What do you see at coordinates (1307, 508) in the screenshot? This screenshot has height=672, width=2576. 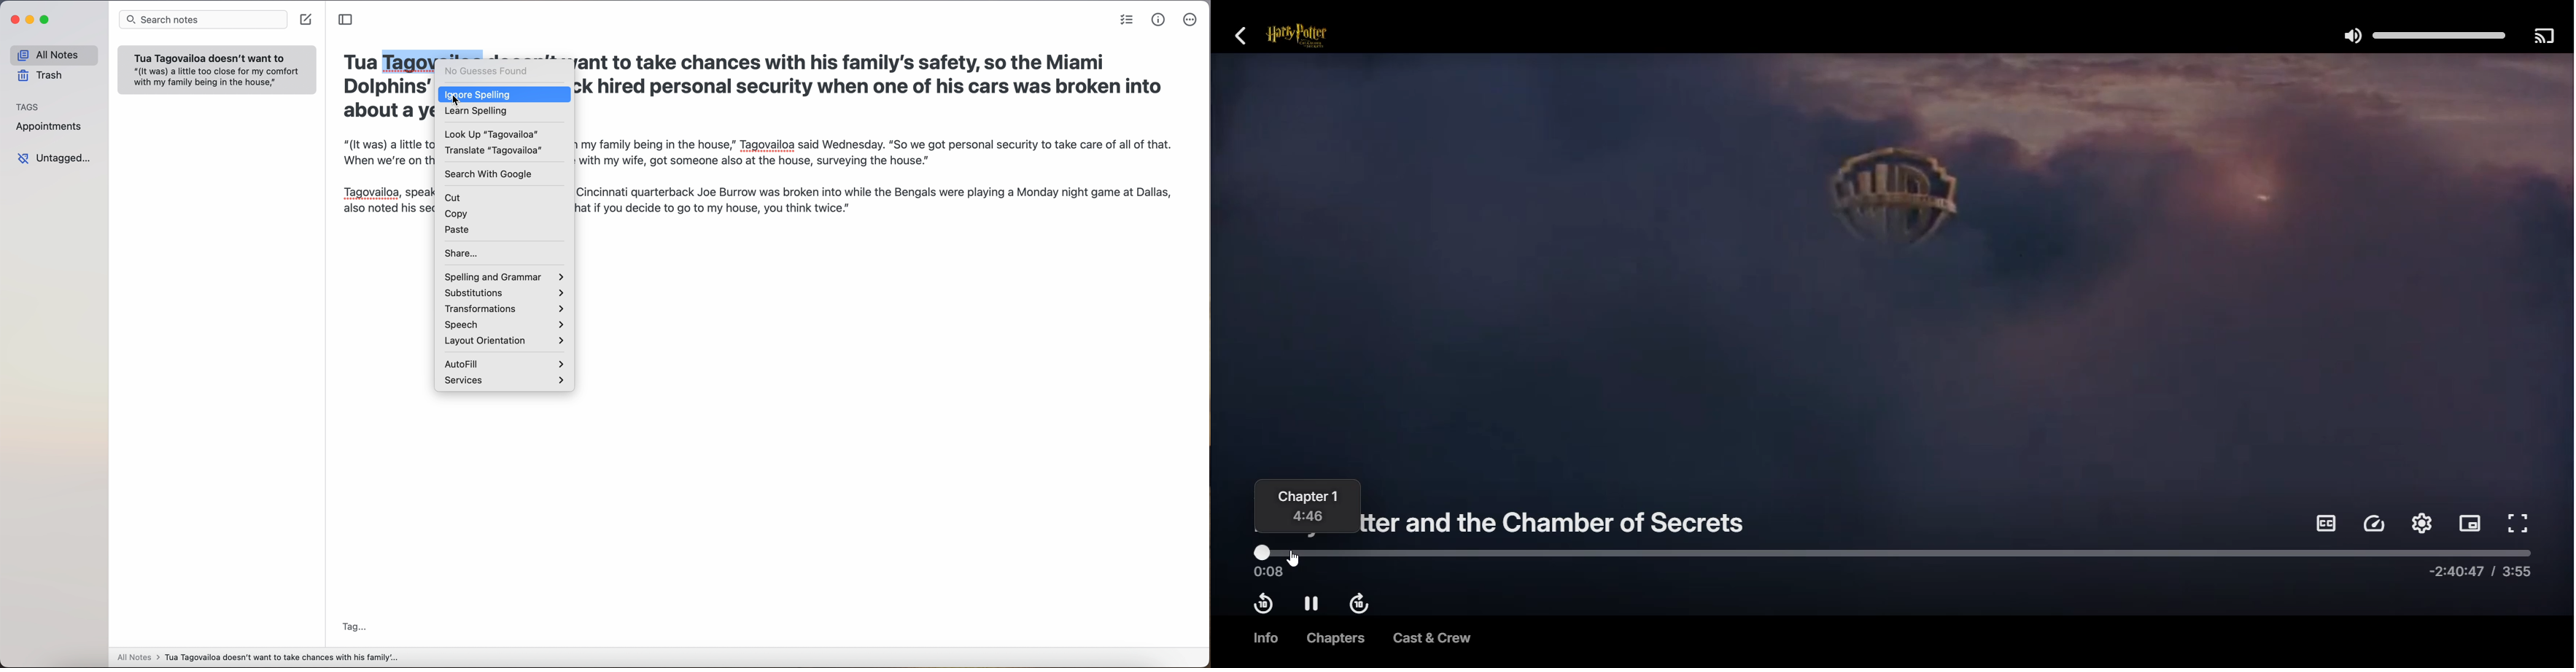 I see `Movie Chapter and Timing details` at bounding box center [1307, 508].